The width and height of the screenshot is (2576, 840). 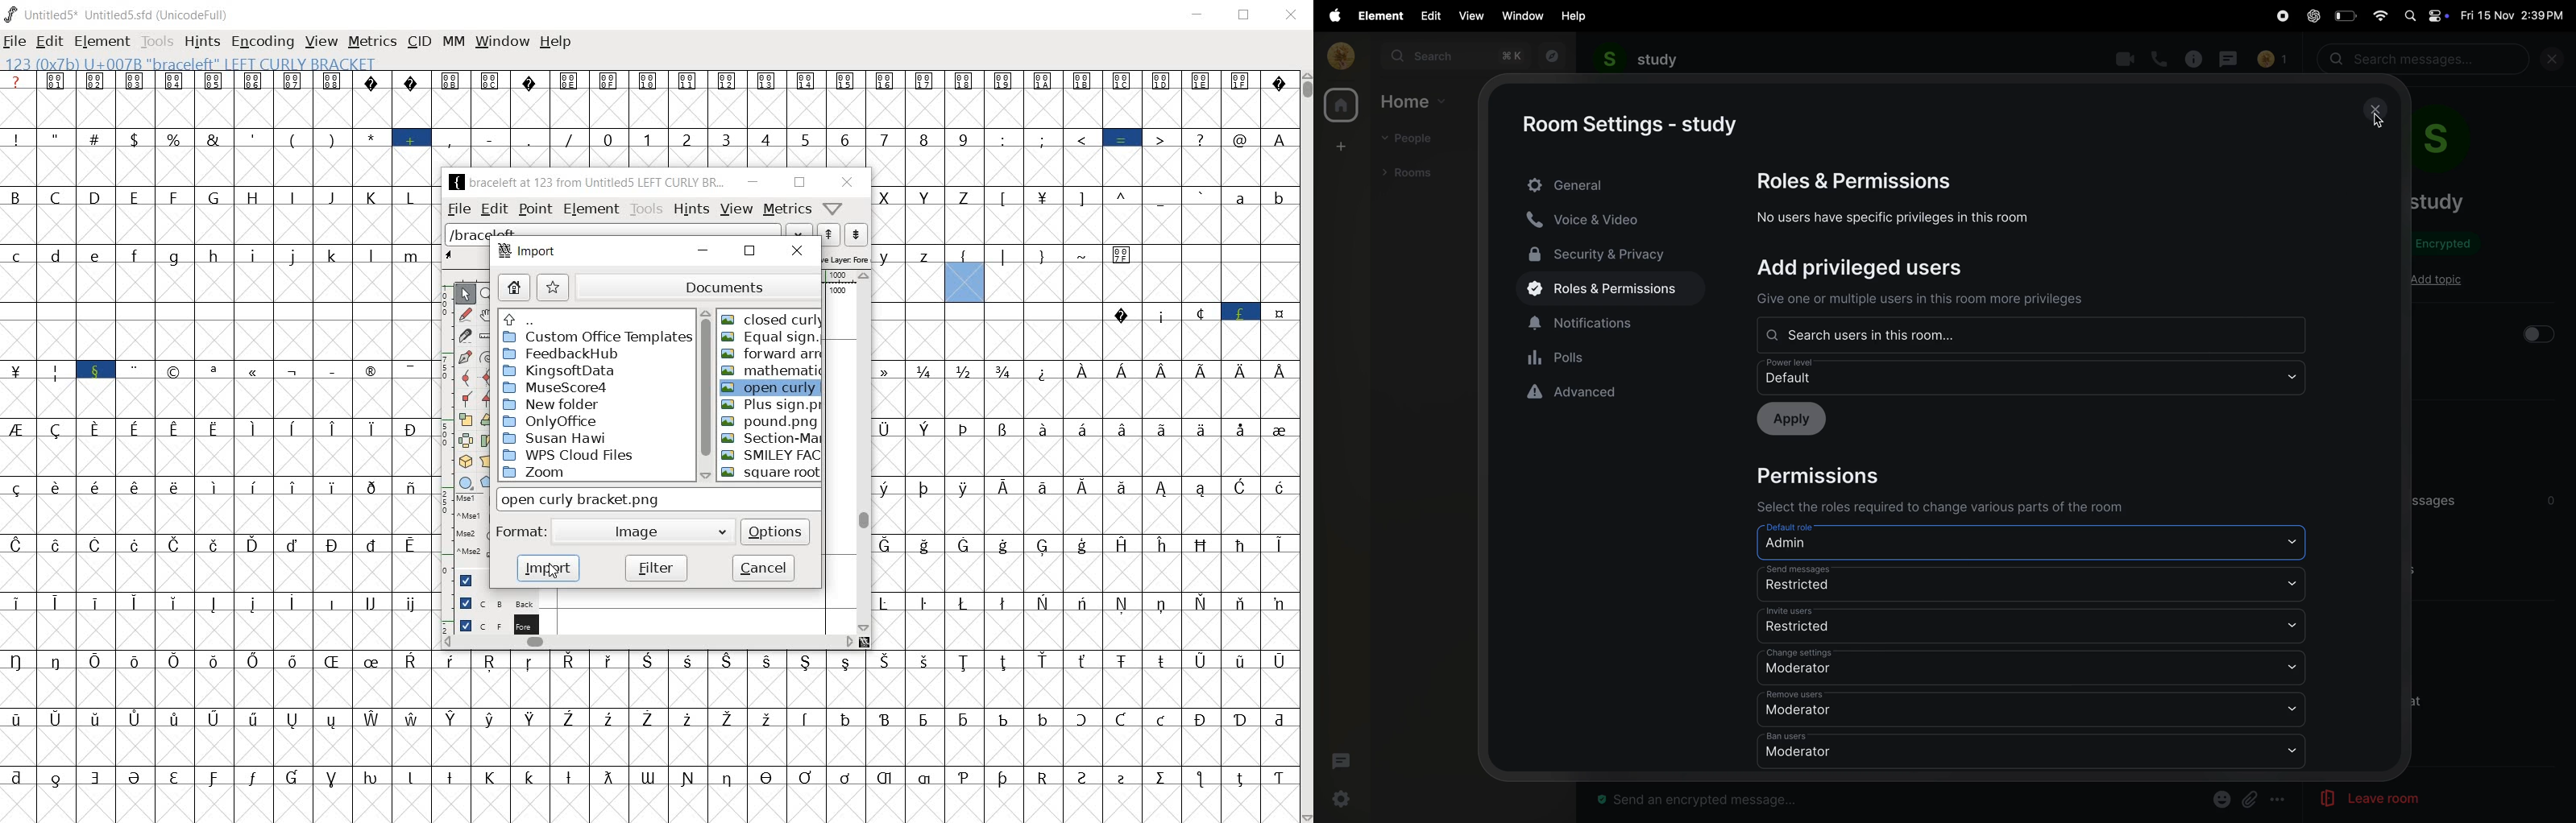 I want to click on profile, so click(x=1338, y=55).